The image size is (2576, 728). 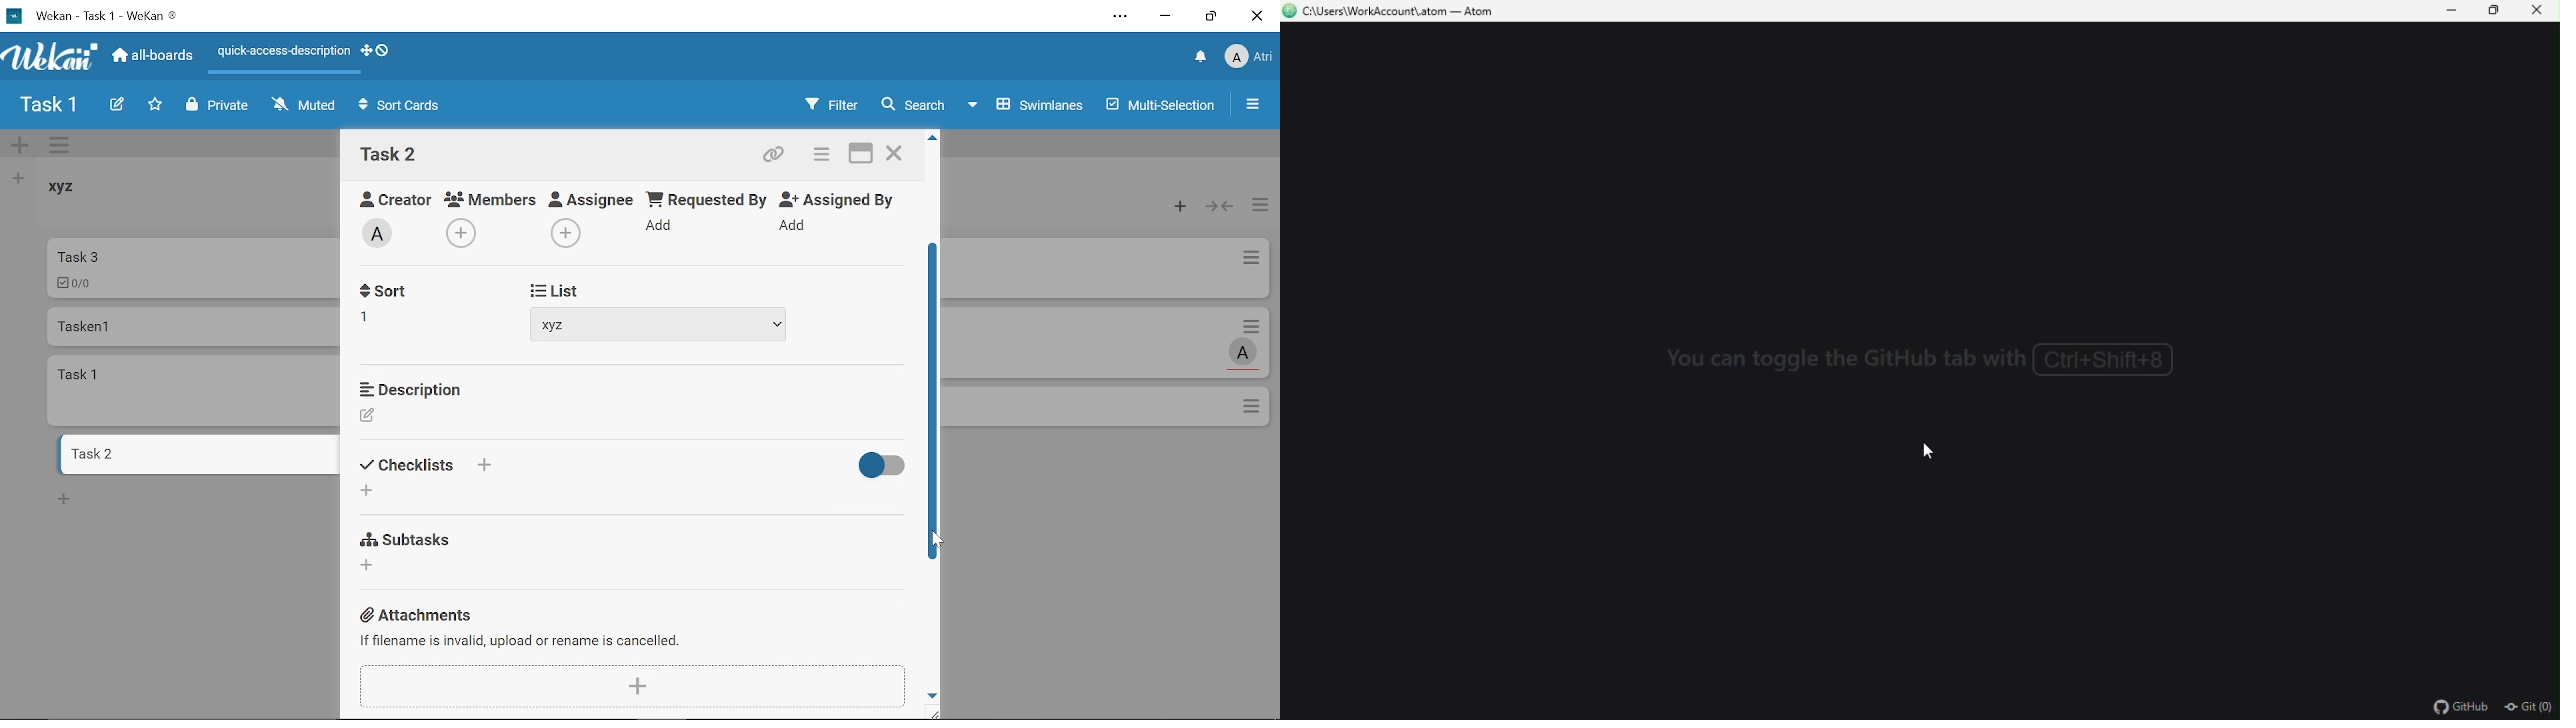 I want to click on Notifications, so click(x=1201, y=58).